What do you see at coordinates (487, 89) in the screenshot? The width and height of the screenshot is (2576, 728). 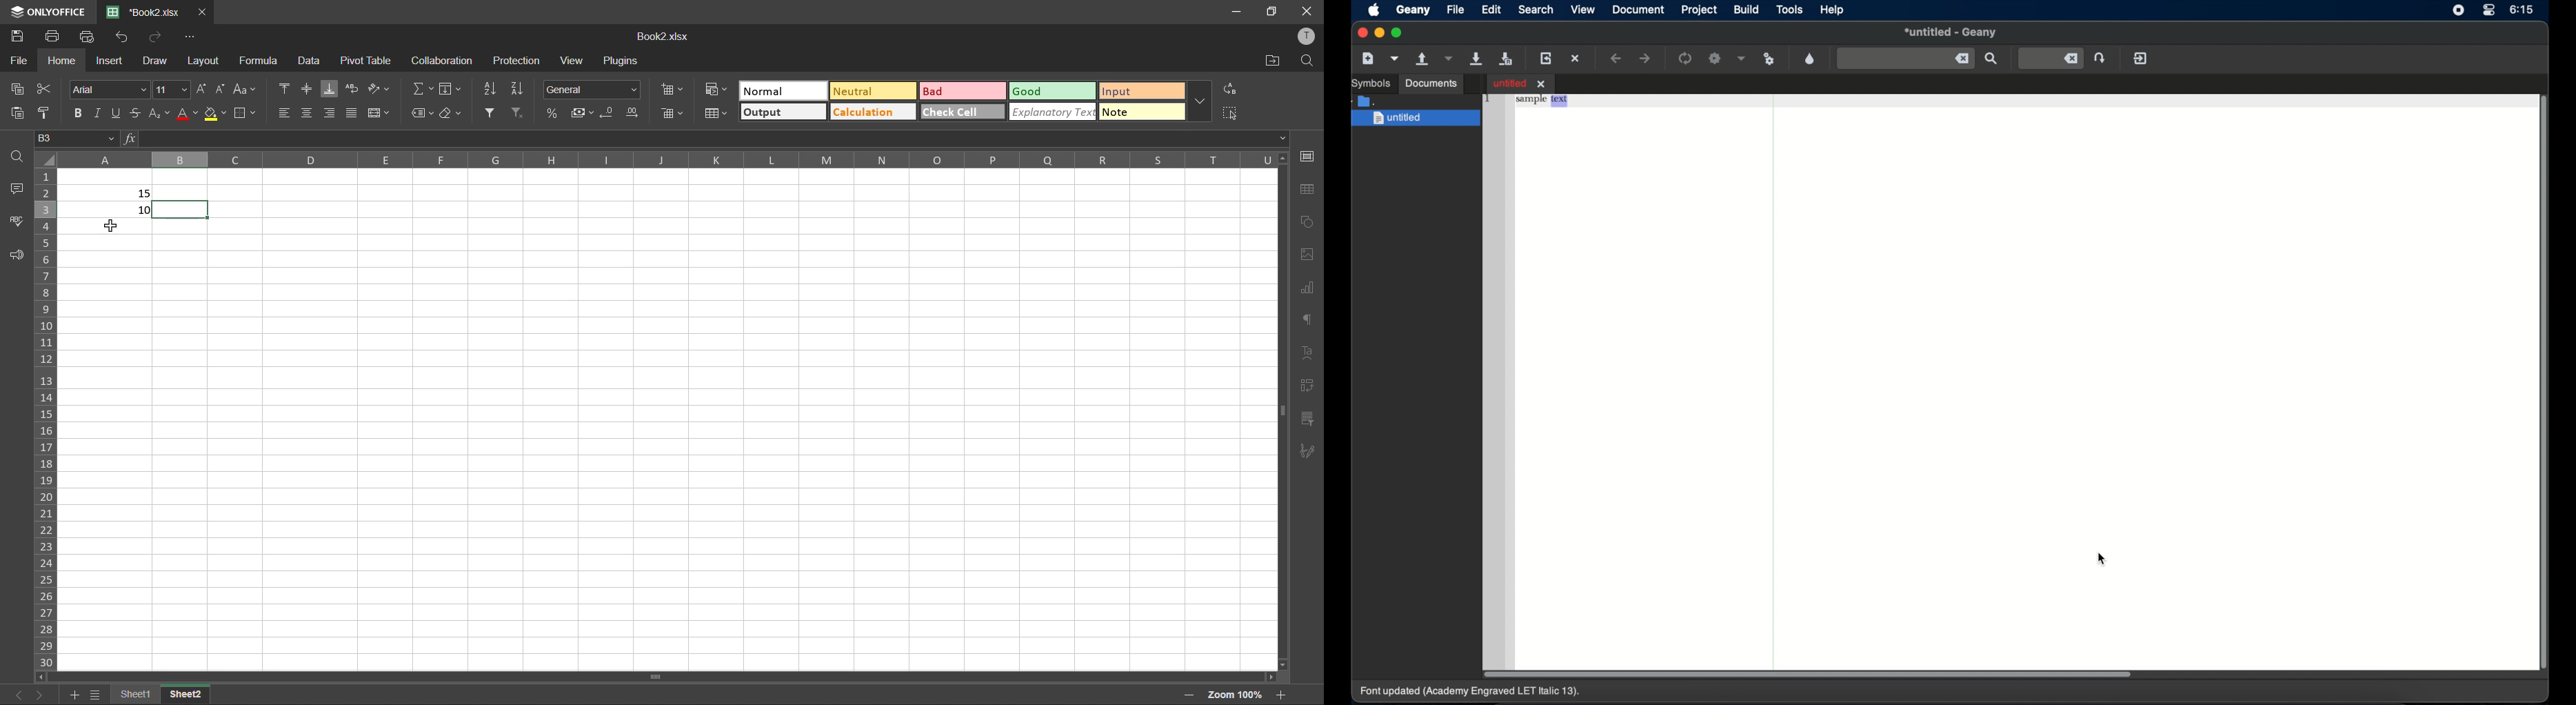 I see `sort ascending` at bounding box center [487, 89].